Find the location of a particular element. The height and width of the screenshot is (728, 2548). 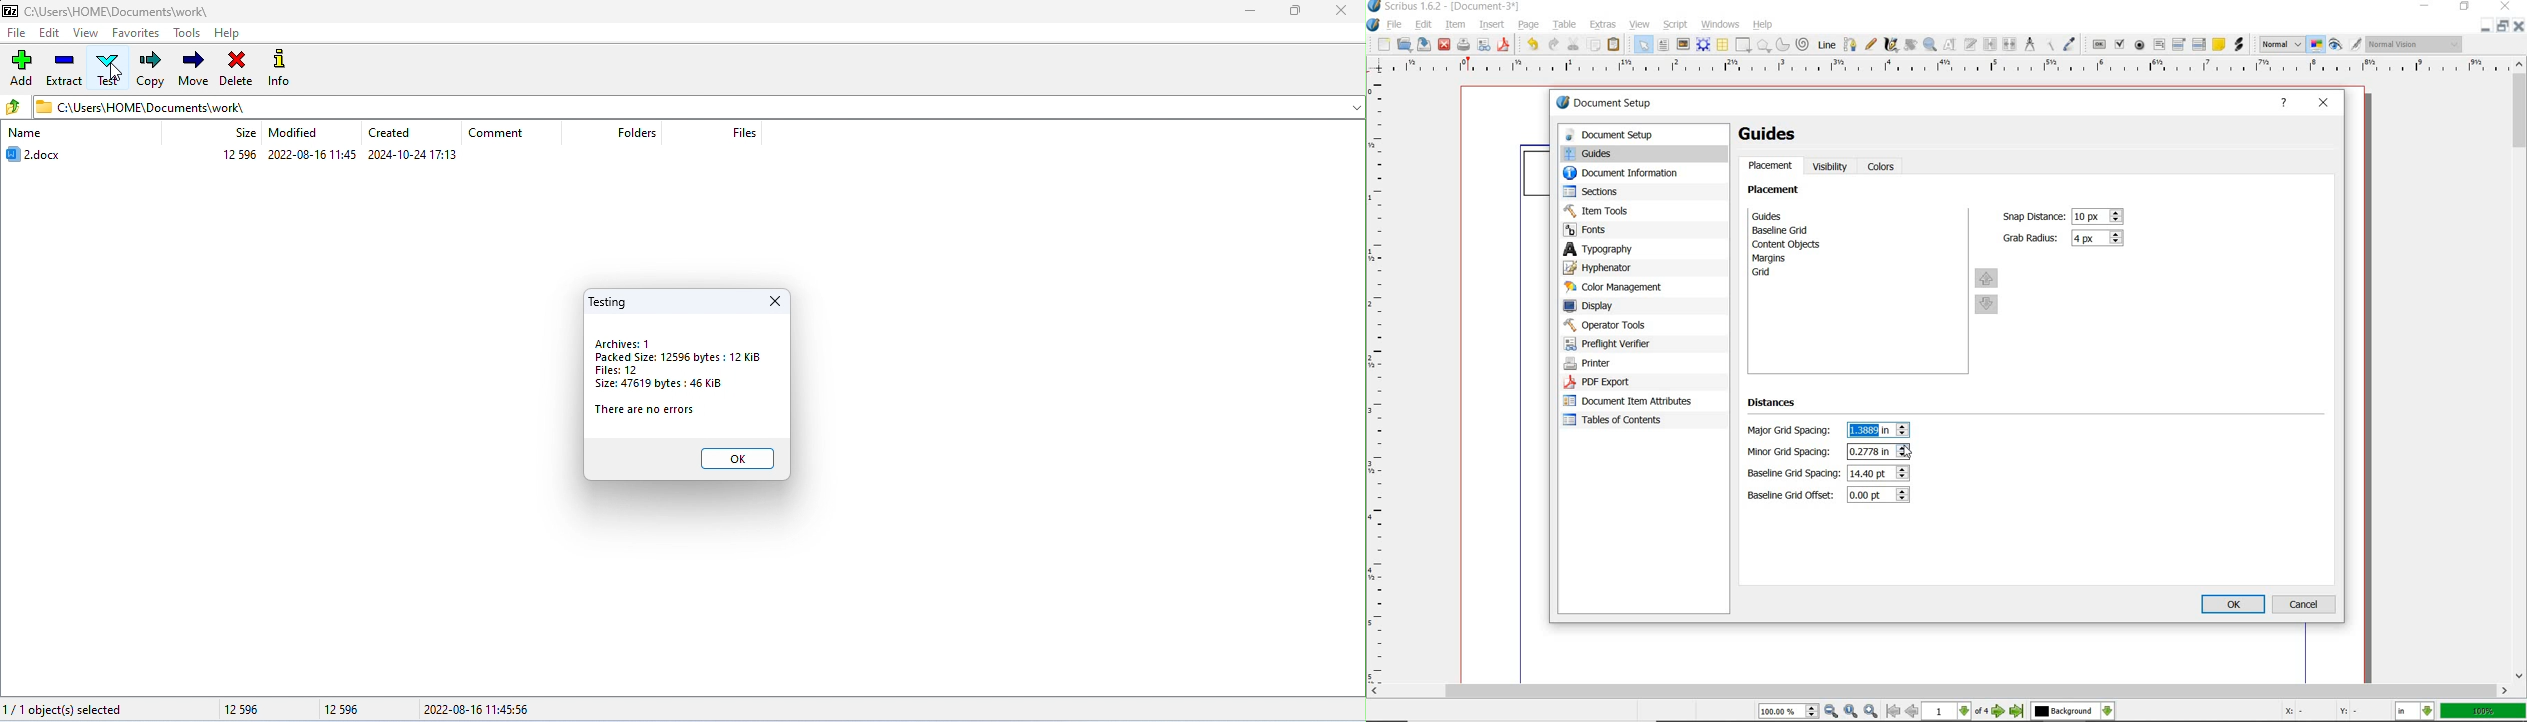

cursor is located at coordinates (1909, 451).